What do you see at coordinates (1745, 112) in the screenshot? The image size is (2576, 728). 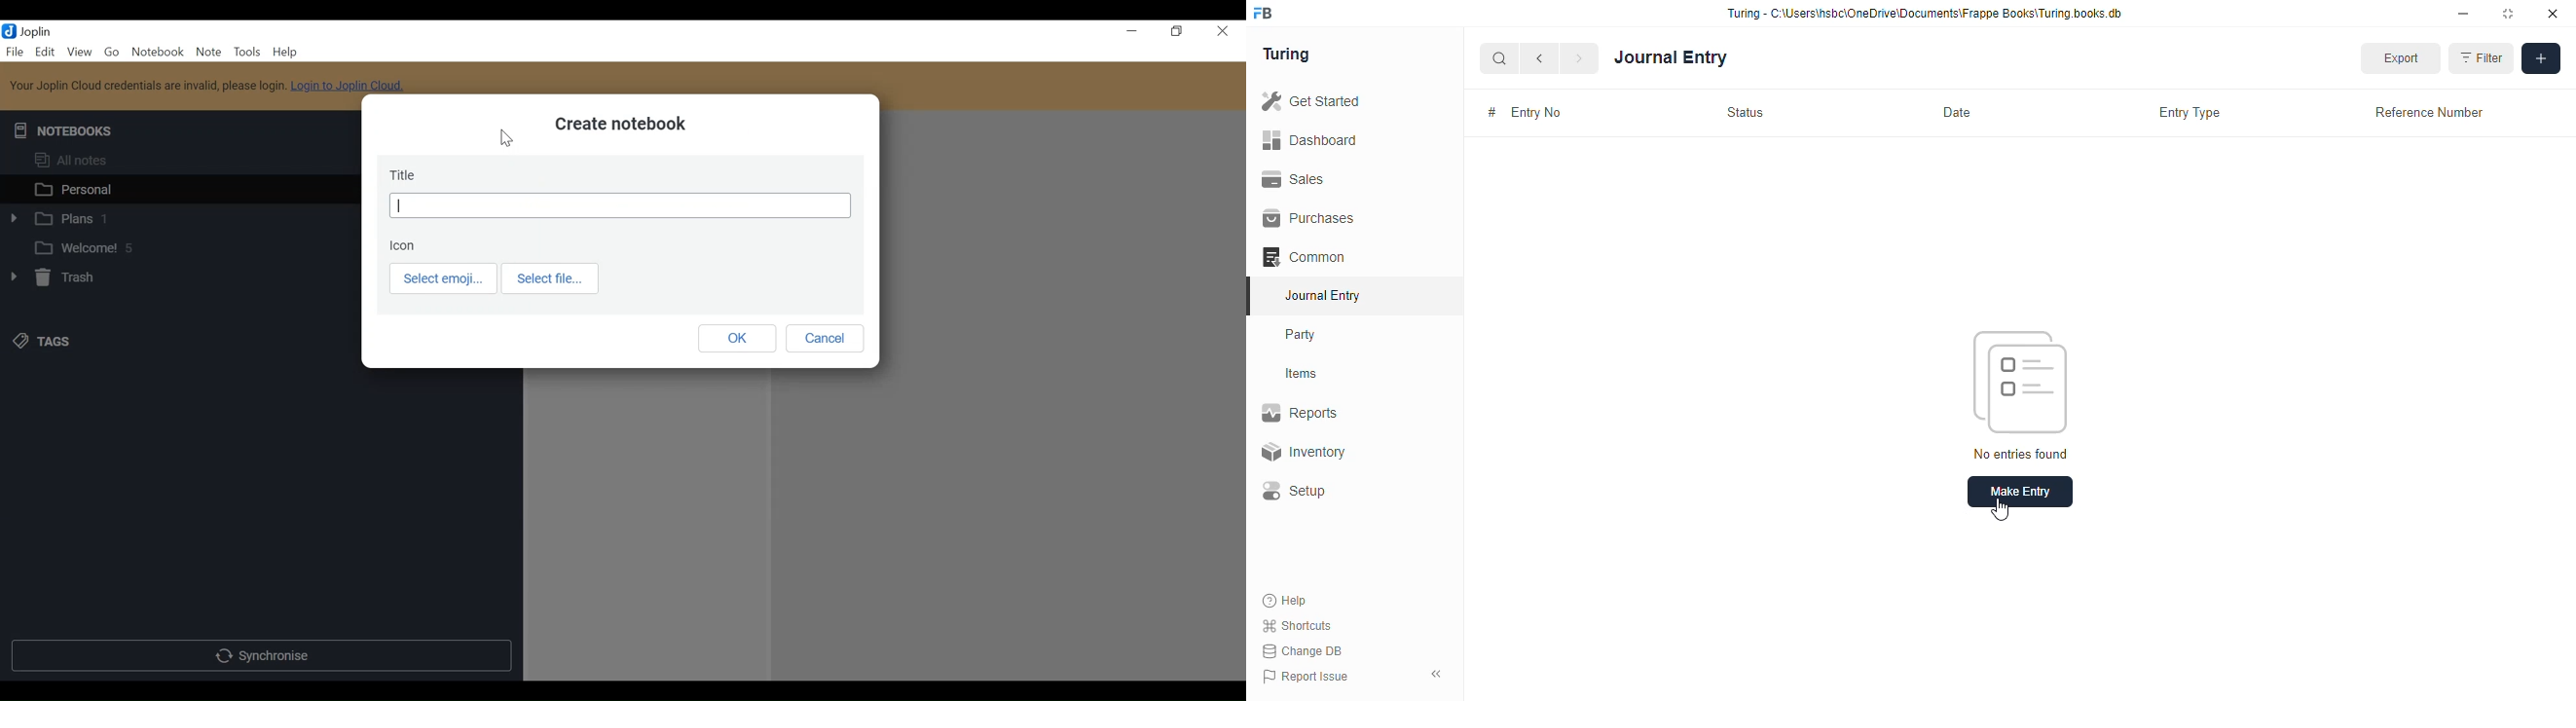 I see `status` at bounding box center [1745, 112].